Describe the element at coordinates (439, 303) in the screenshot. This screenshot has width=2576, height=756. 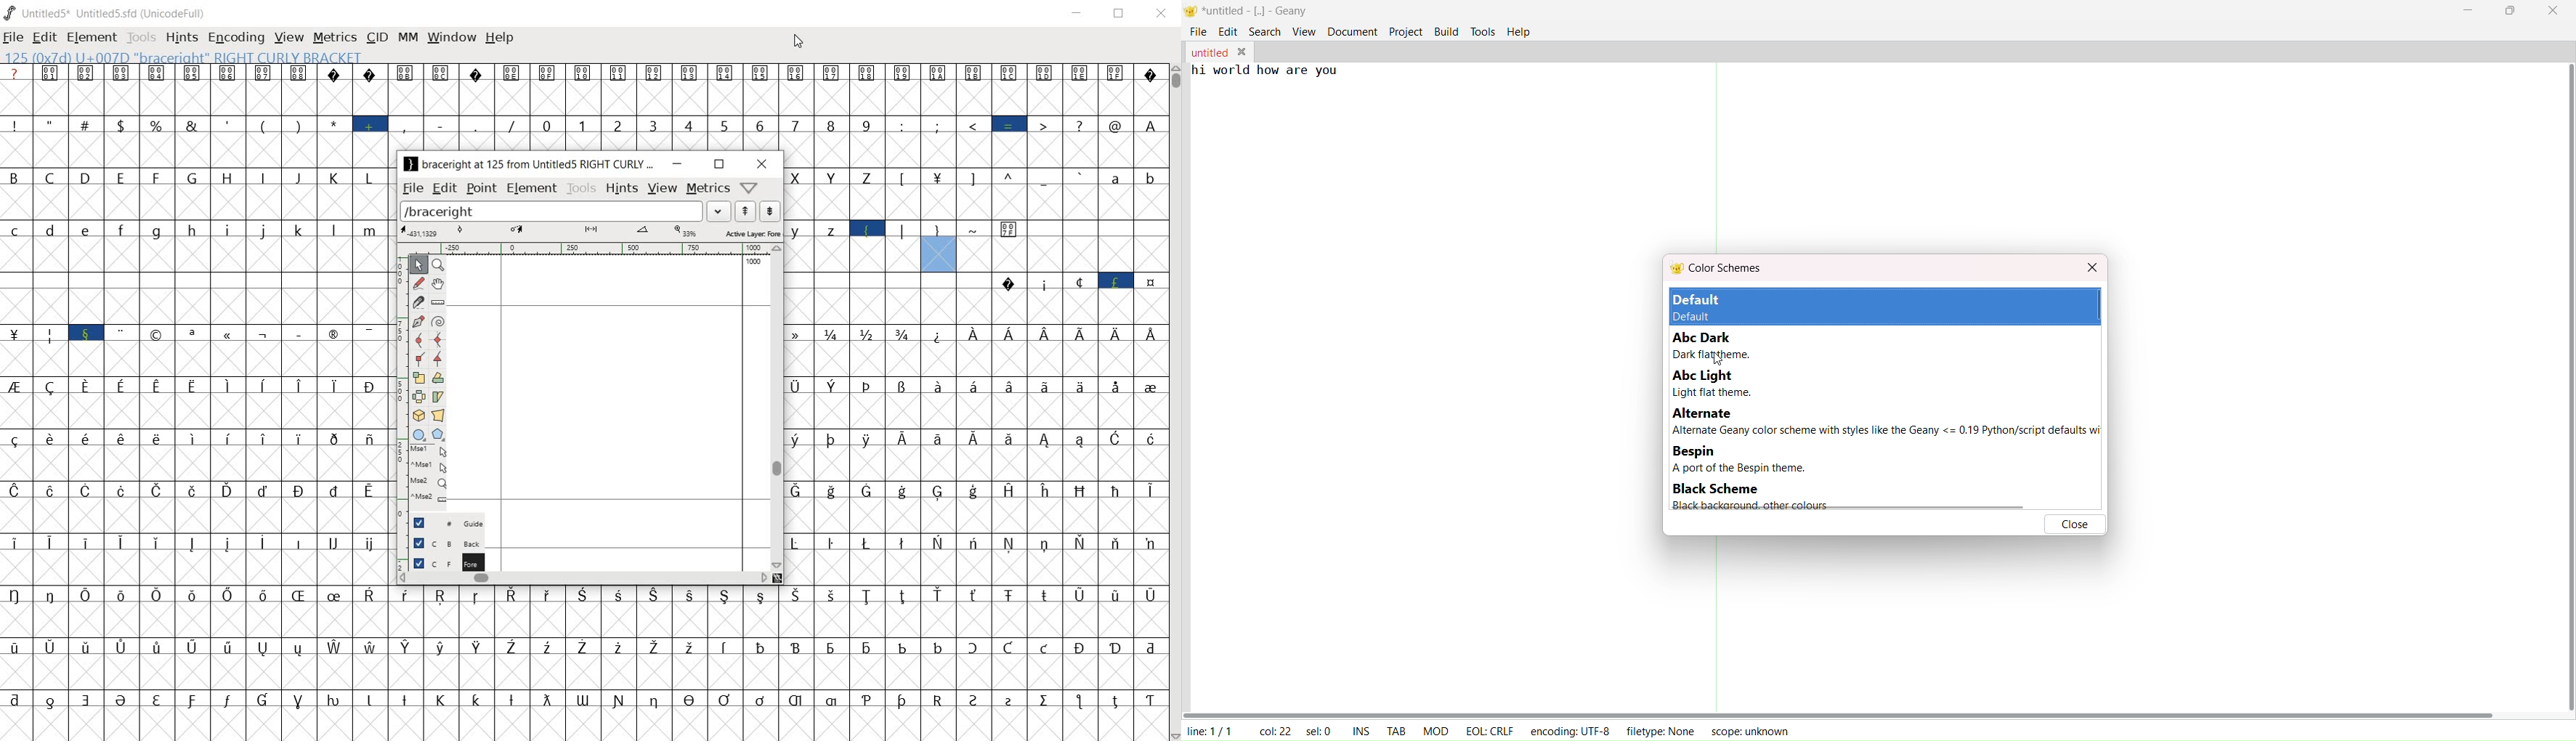
I see `measure a distance, angle between points` at that location.